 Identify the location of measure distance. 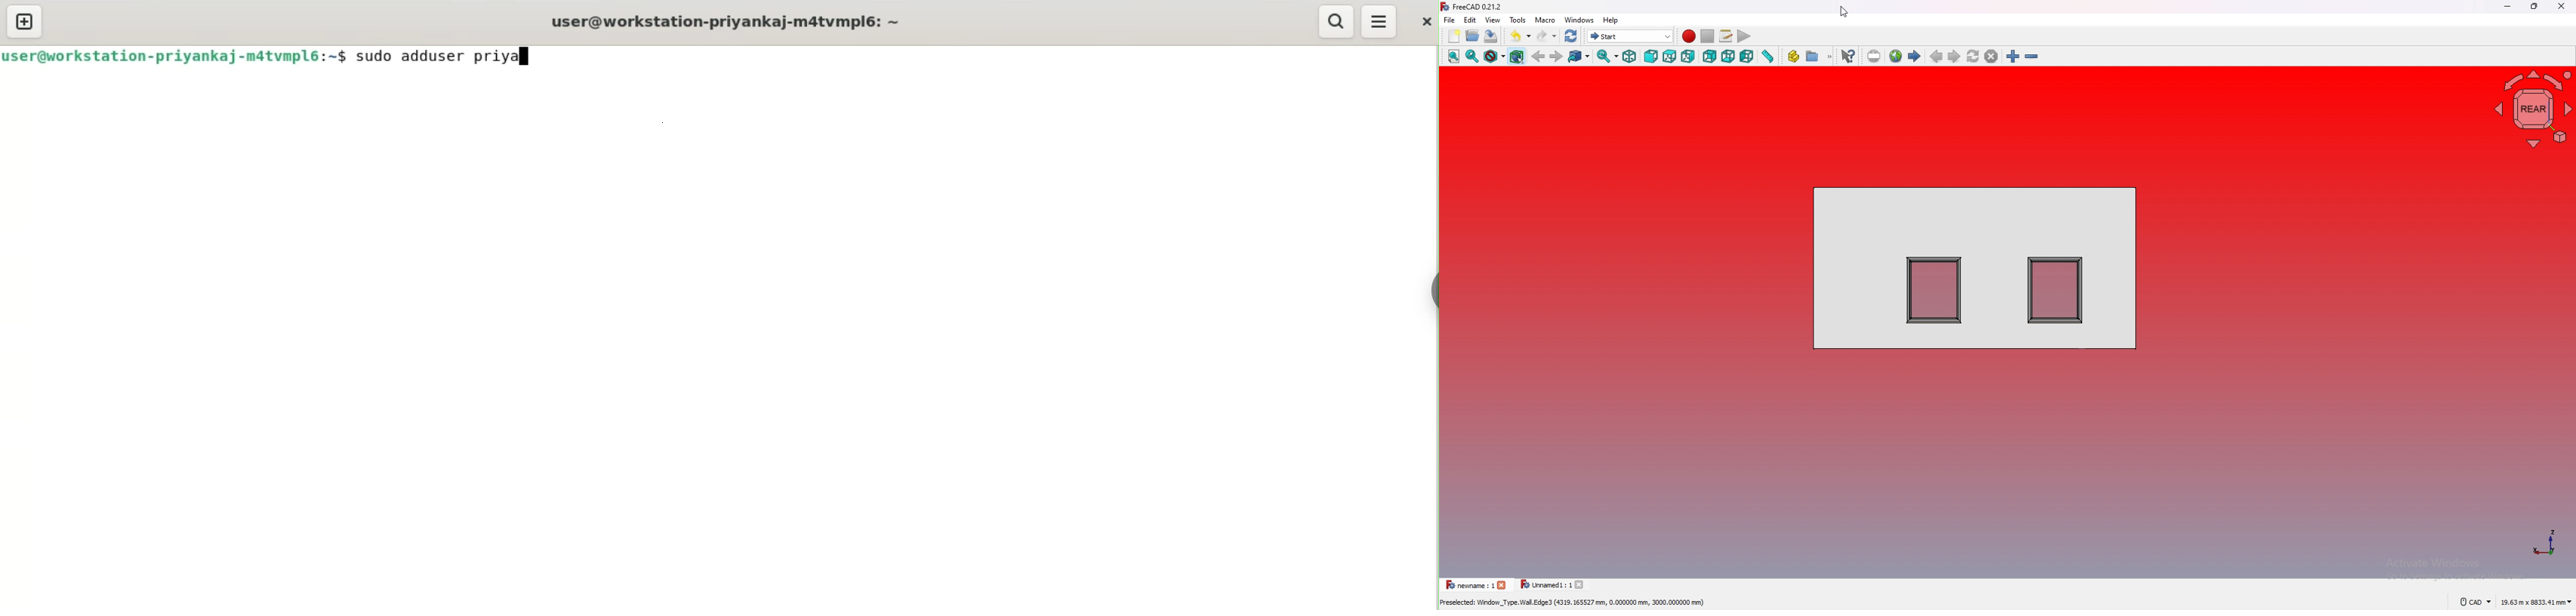
(1767, 56).